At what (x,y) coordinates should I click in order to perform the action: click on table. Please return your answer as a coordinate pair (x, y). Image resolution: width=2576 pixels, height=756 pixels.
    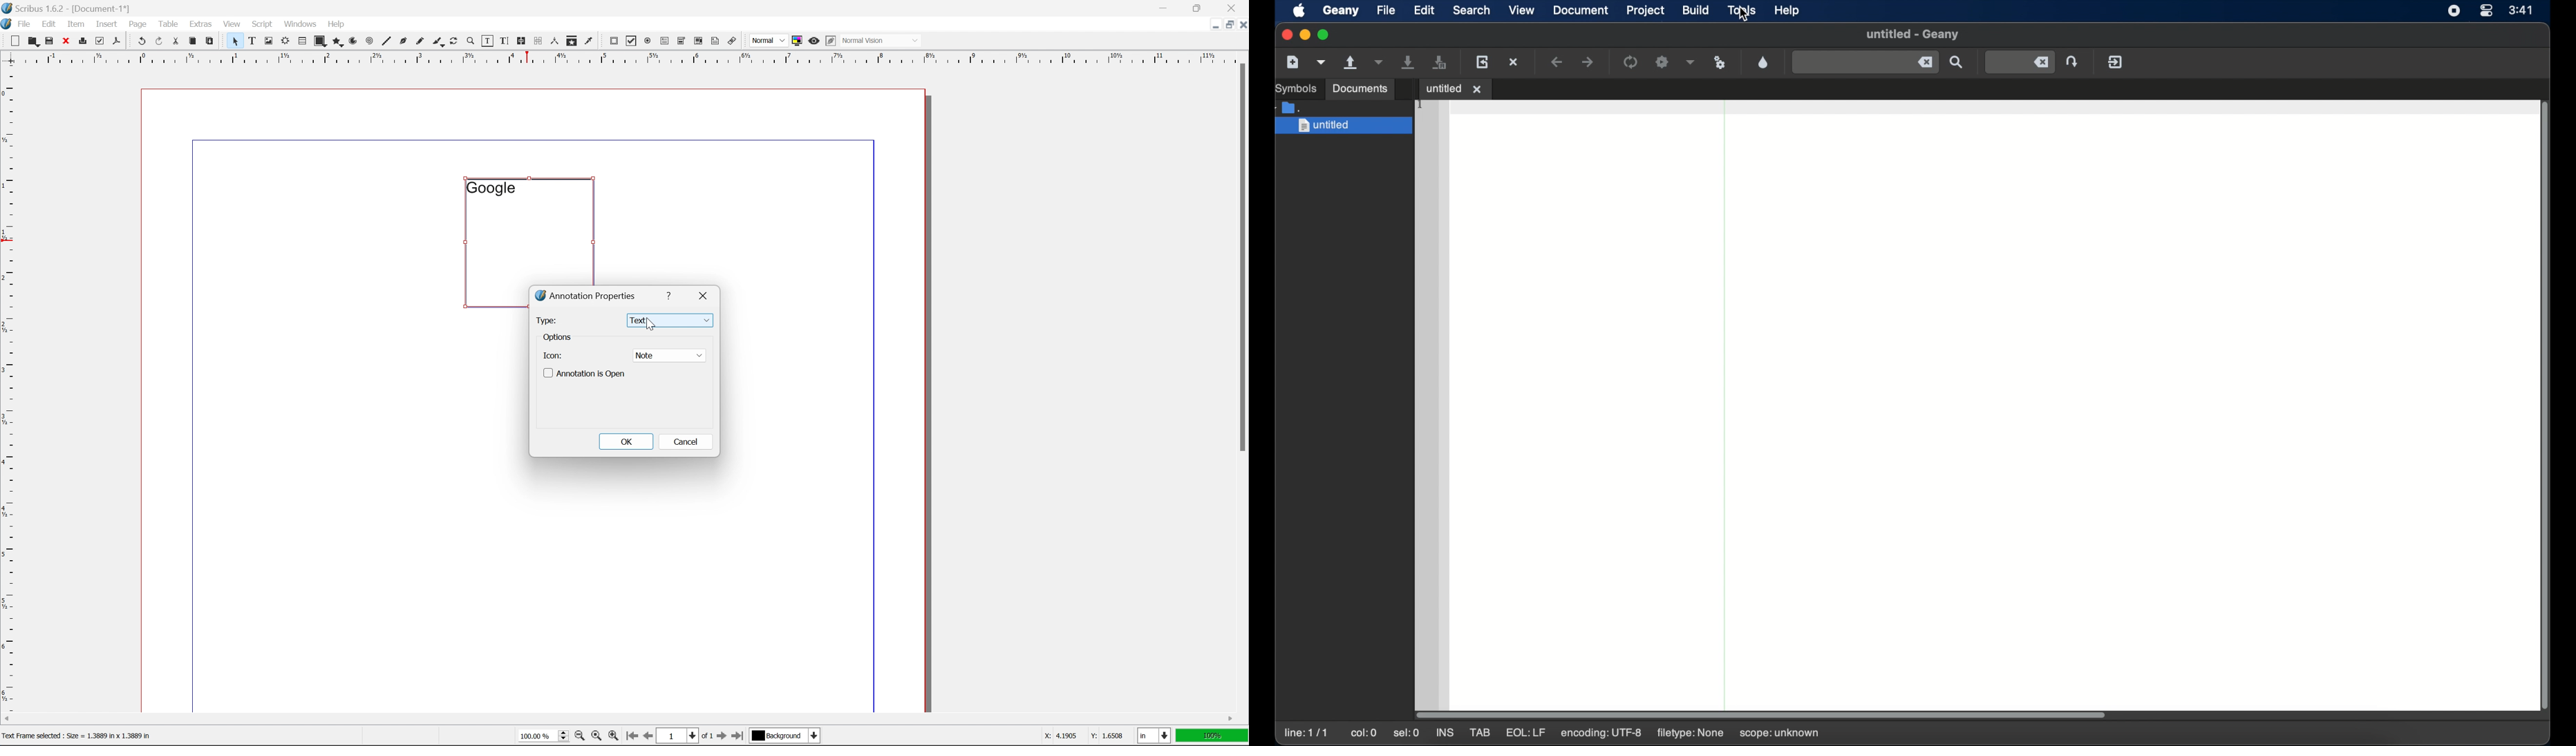
    Looking at the image, I should click on (168, 23).